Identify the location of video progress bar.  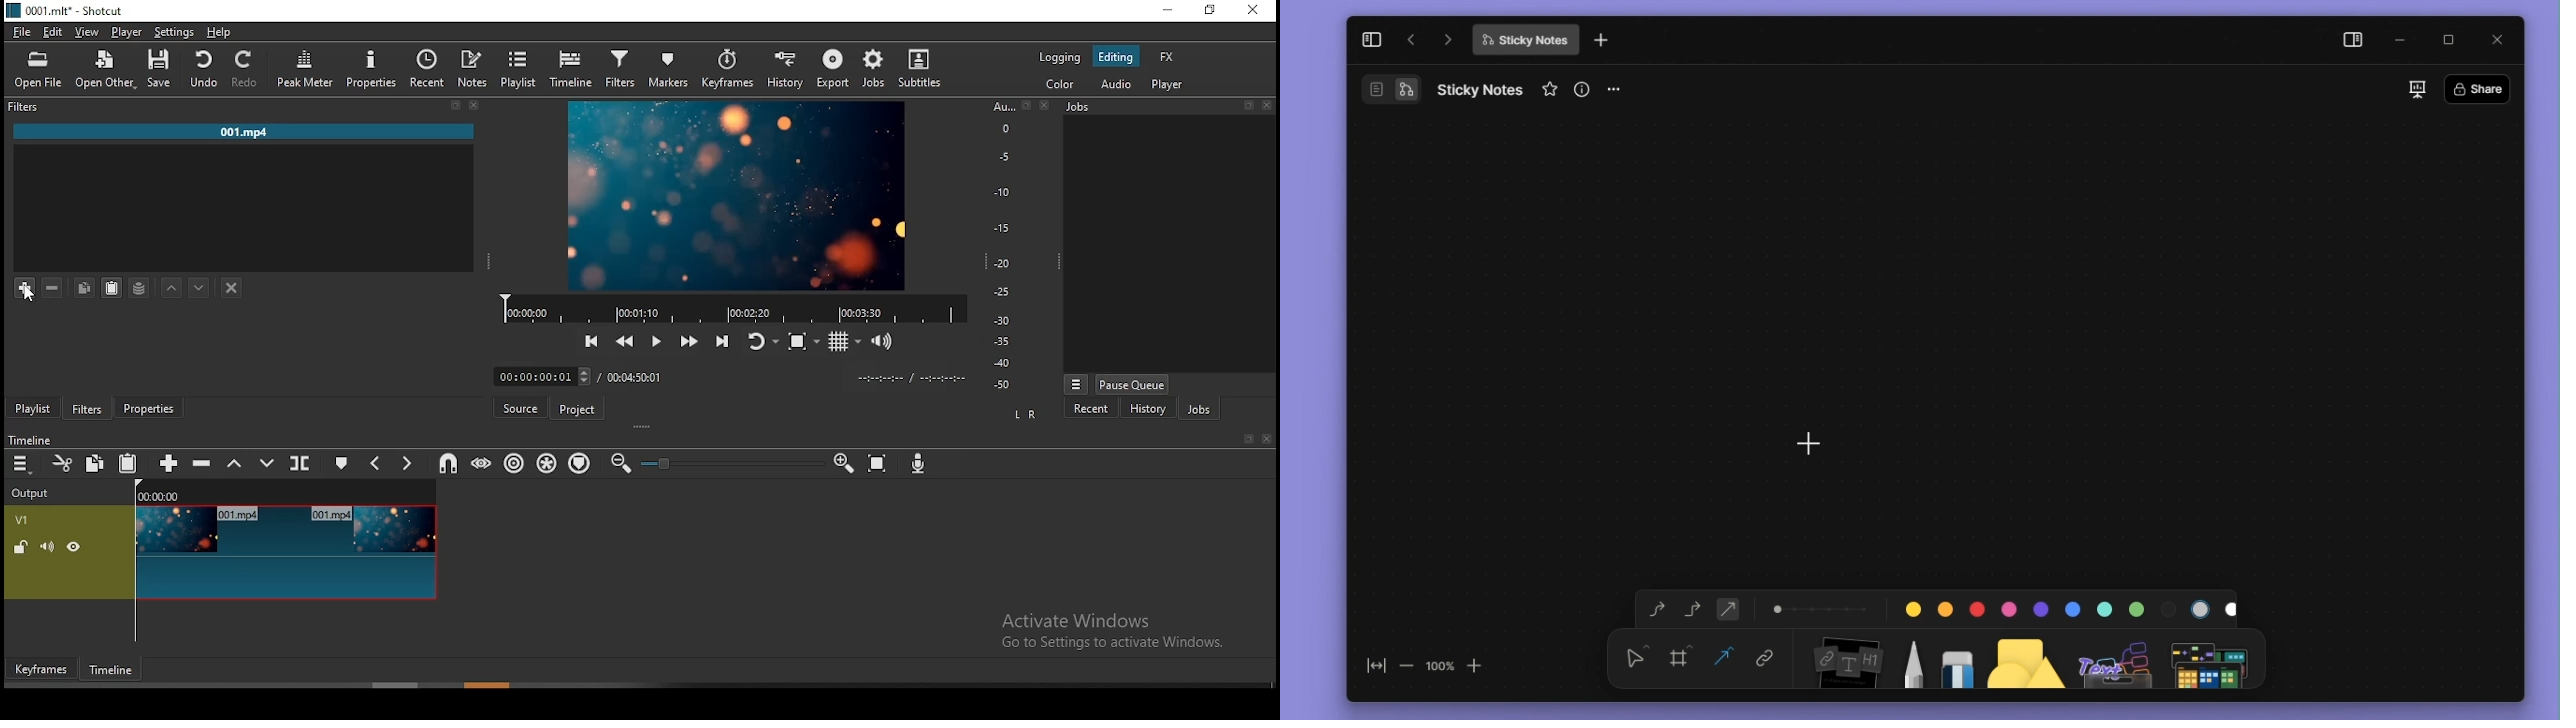
(728, 305).